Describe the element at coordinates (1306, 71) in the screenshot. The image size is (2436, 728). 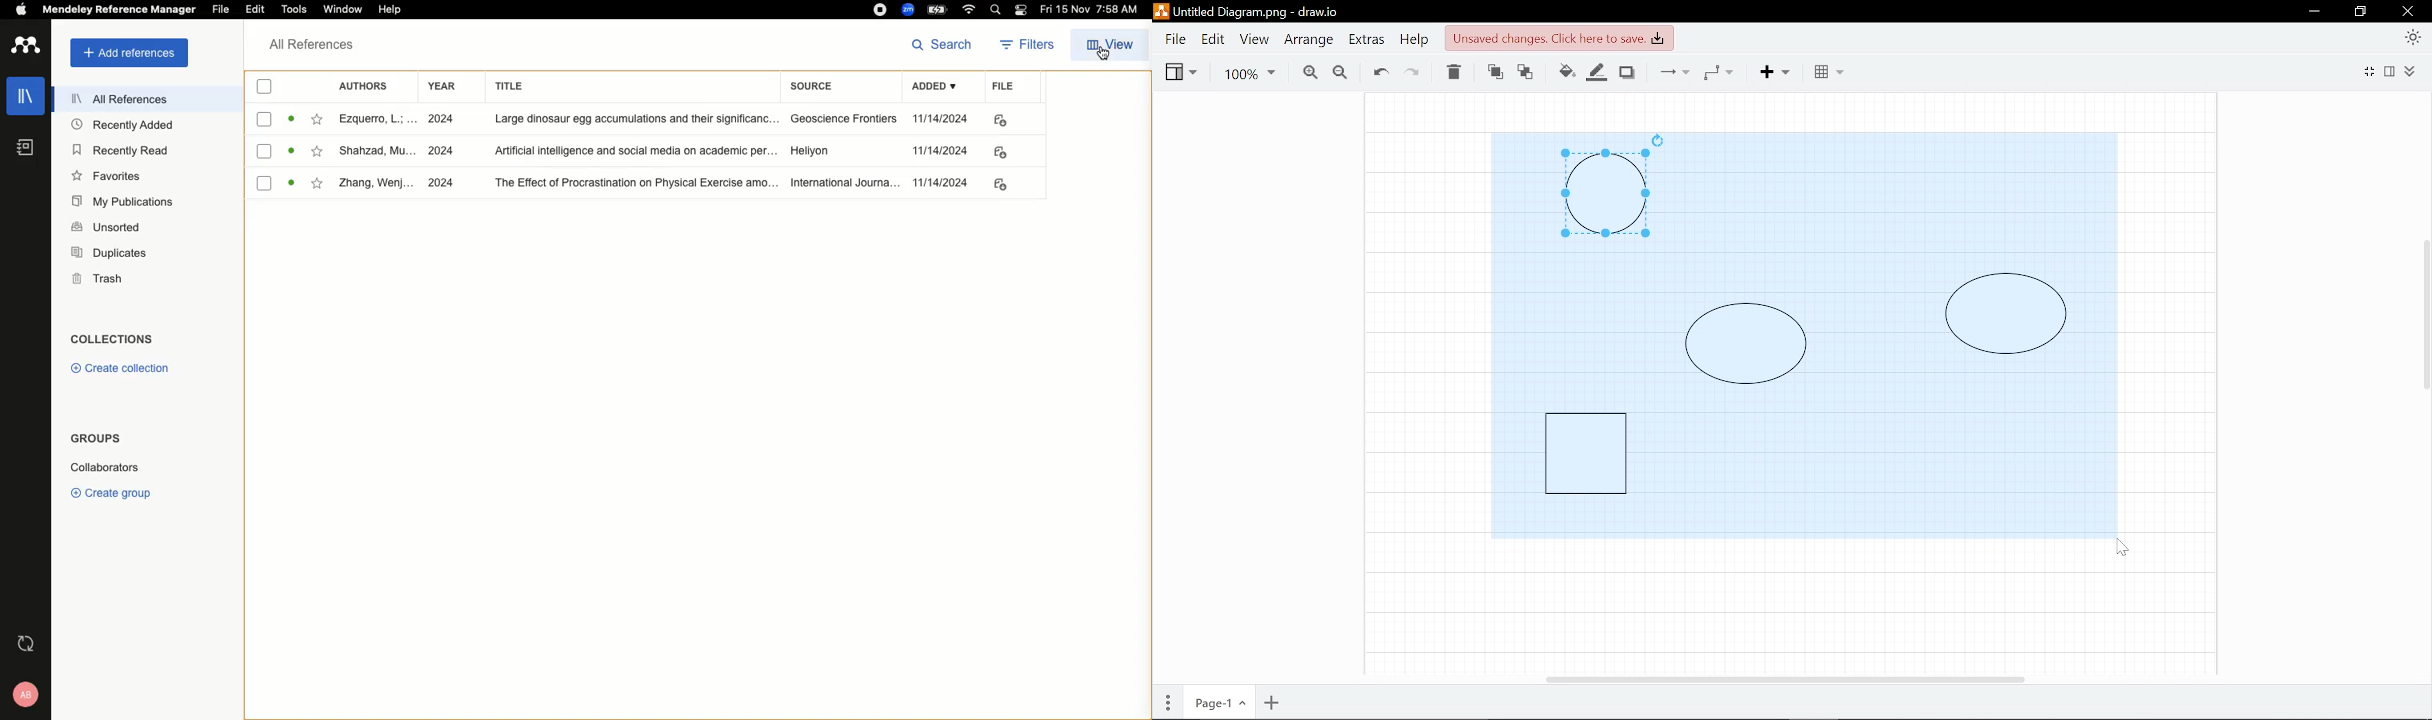
I see `Zoom in` at that location.